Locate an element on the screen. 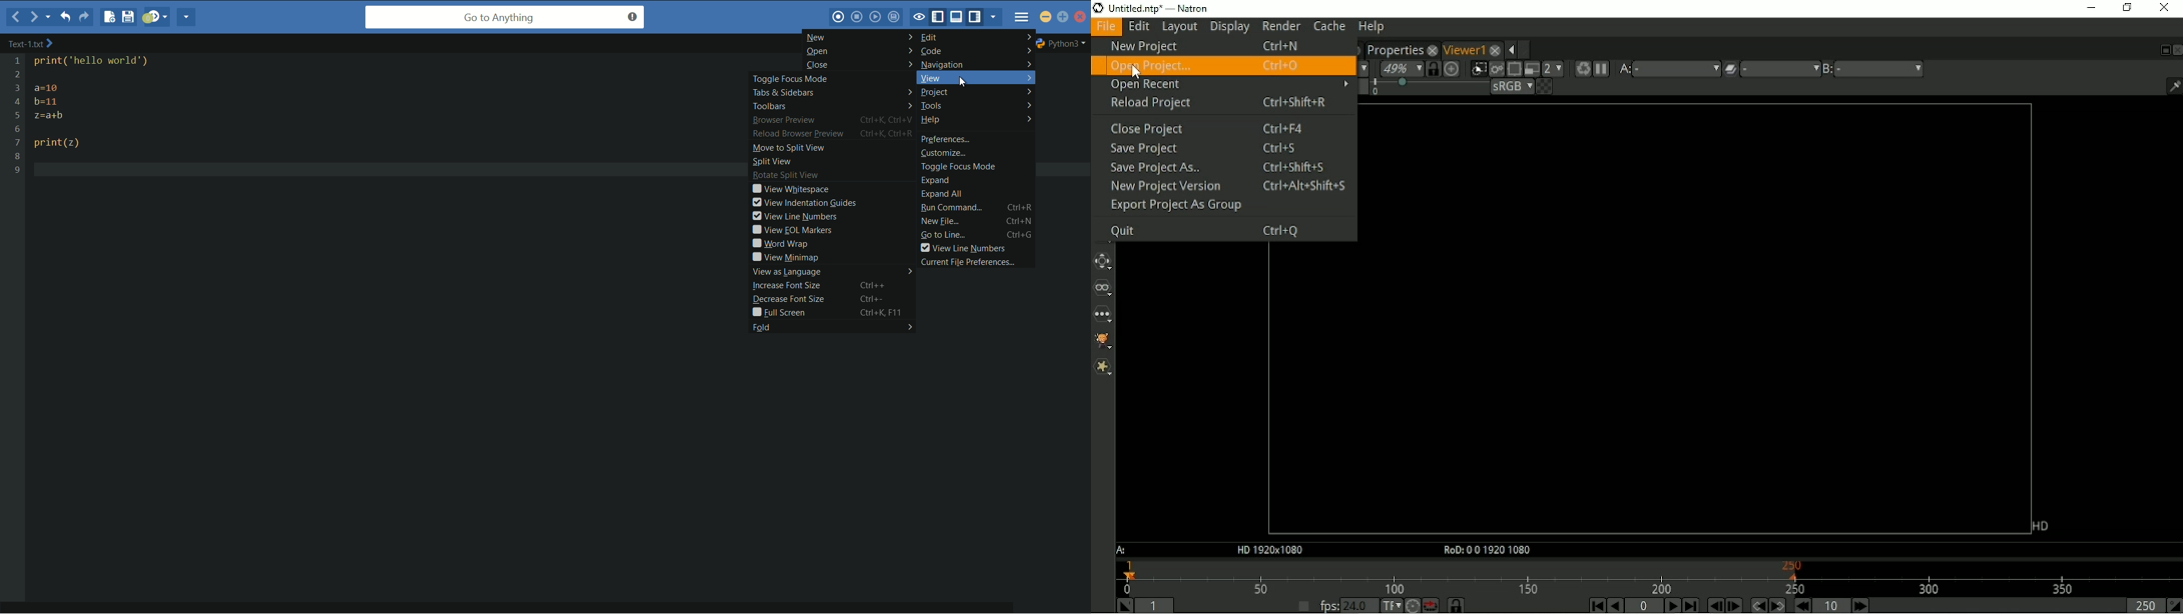  Ctrl+- is located at coordinates (879, 298).